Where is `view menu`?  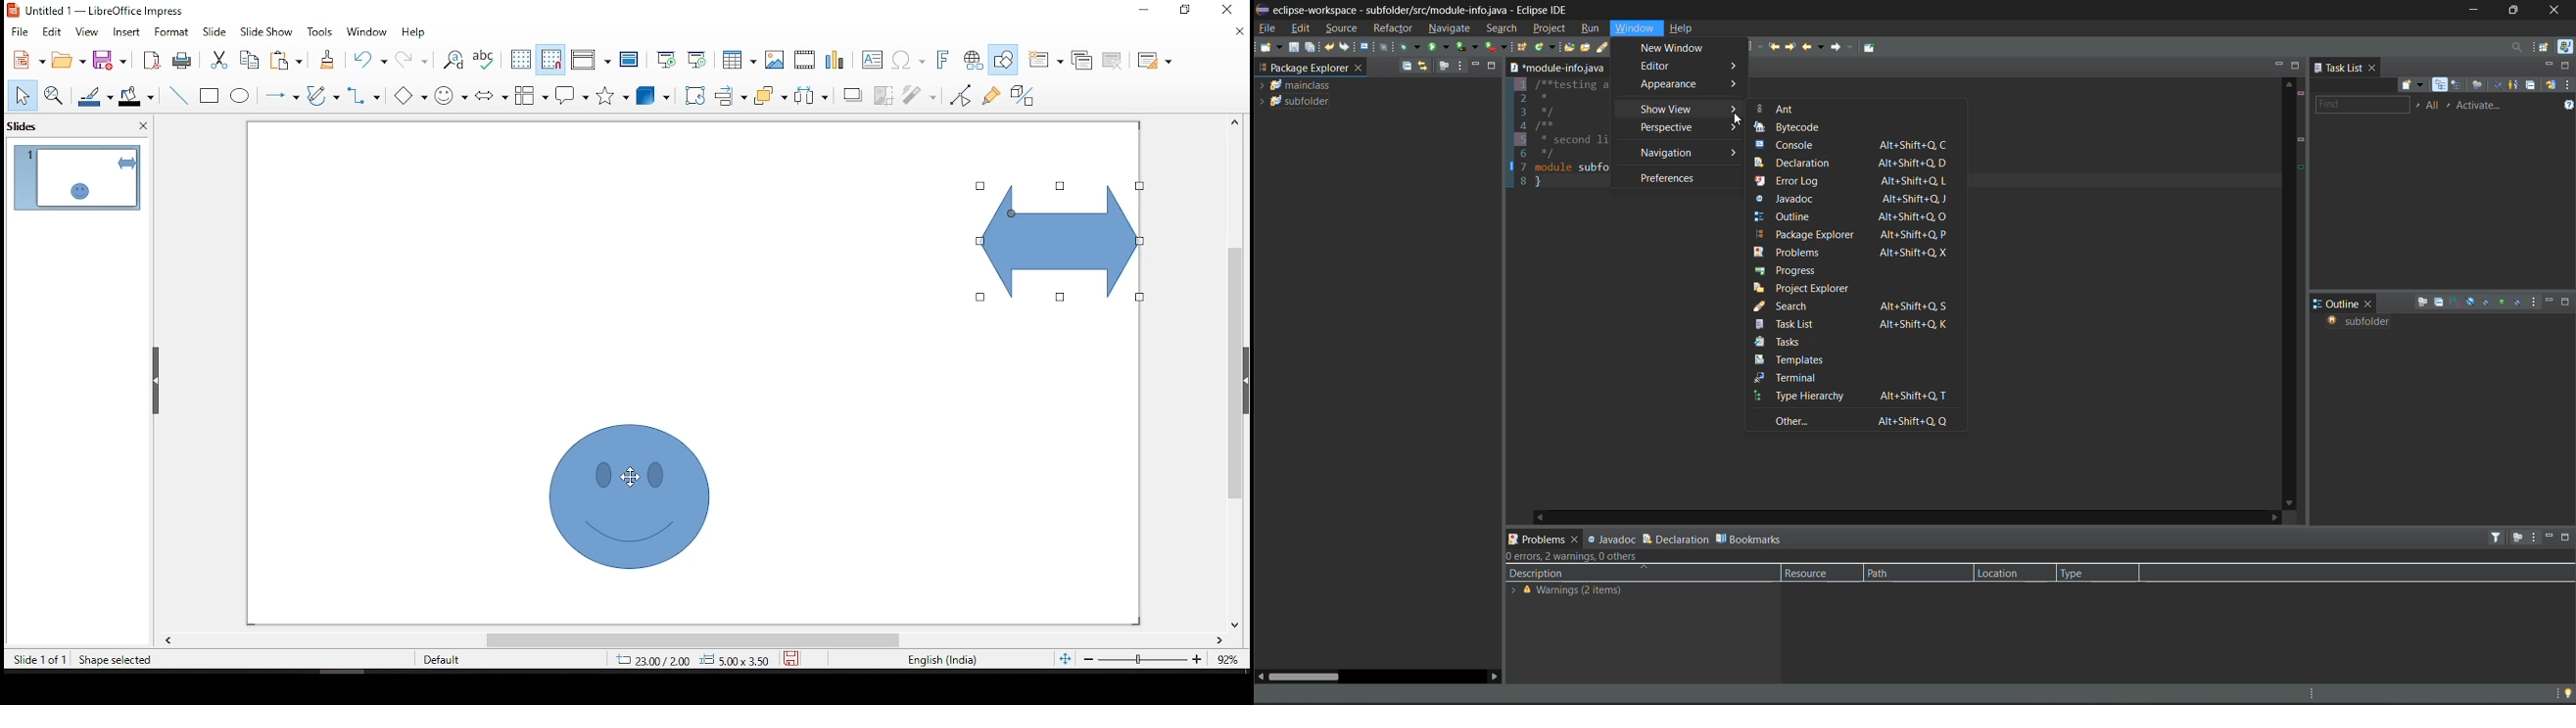
view menu is located at coordinates (2568, 87).